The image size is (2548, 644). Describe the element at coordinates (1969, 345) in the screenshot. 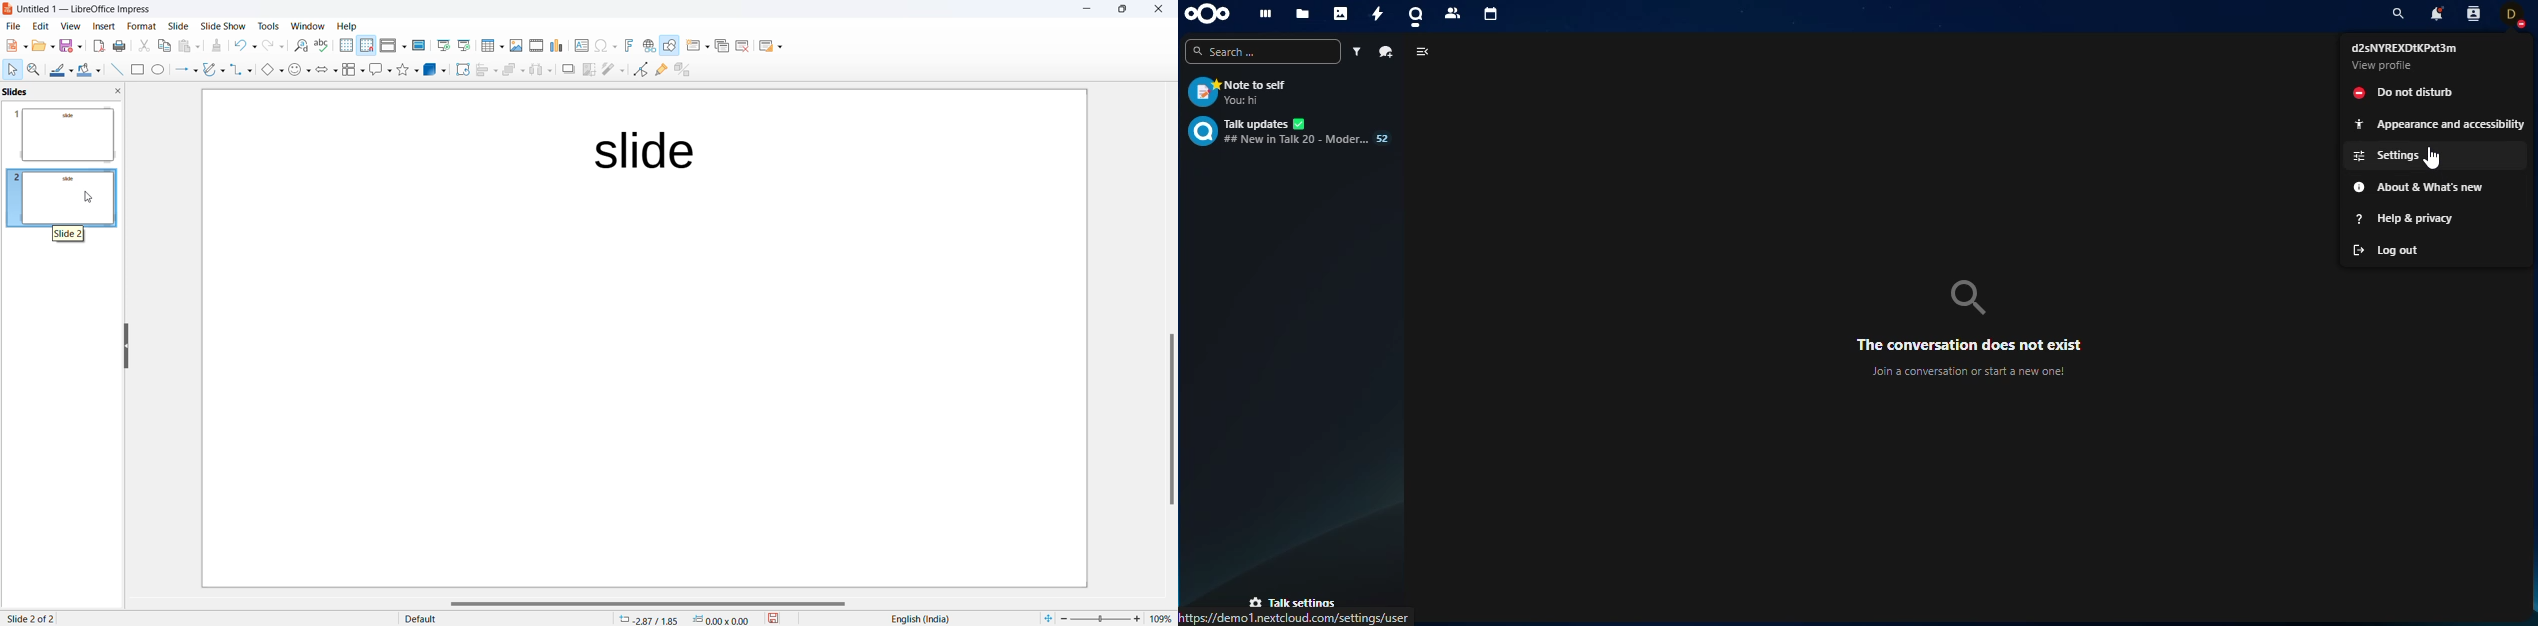

I see `The conversation does not exist` at that location.